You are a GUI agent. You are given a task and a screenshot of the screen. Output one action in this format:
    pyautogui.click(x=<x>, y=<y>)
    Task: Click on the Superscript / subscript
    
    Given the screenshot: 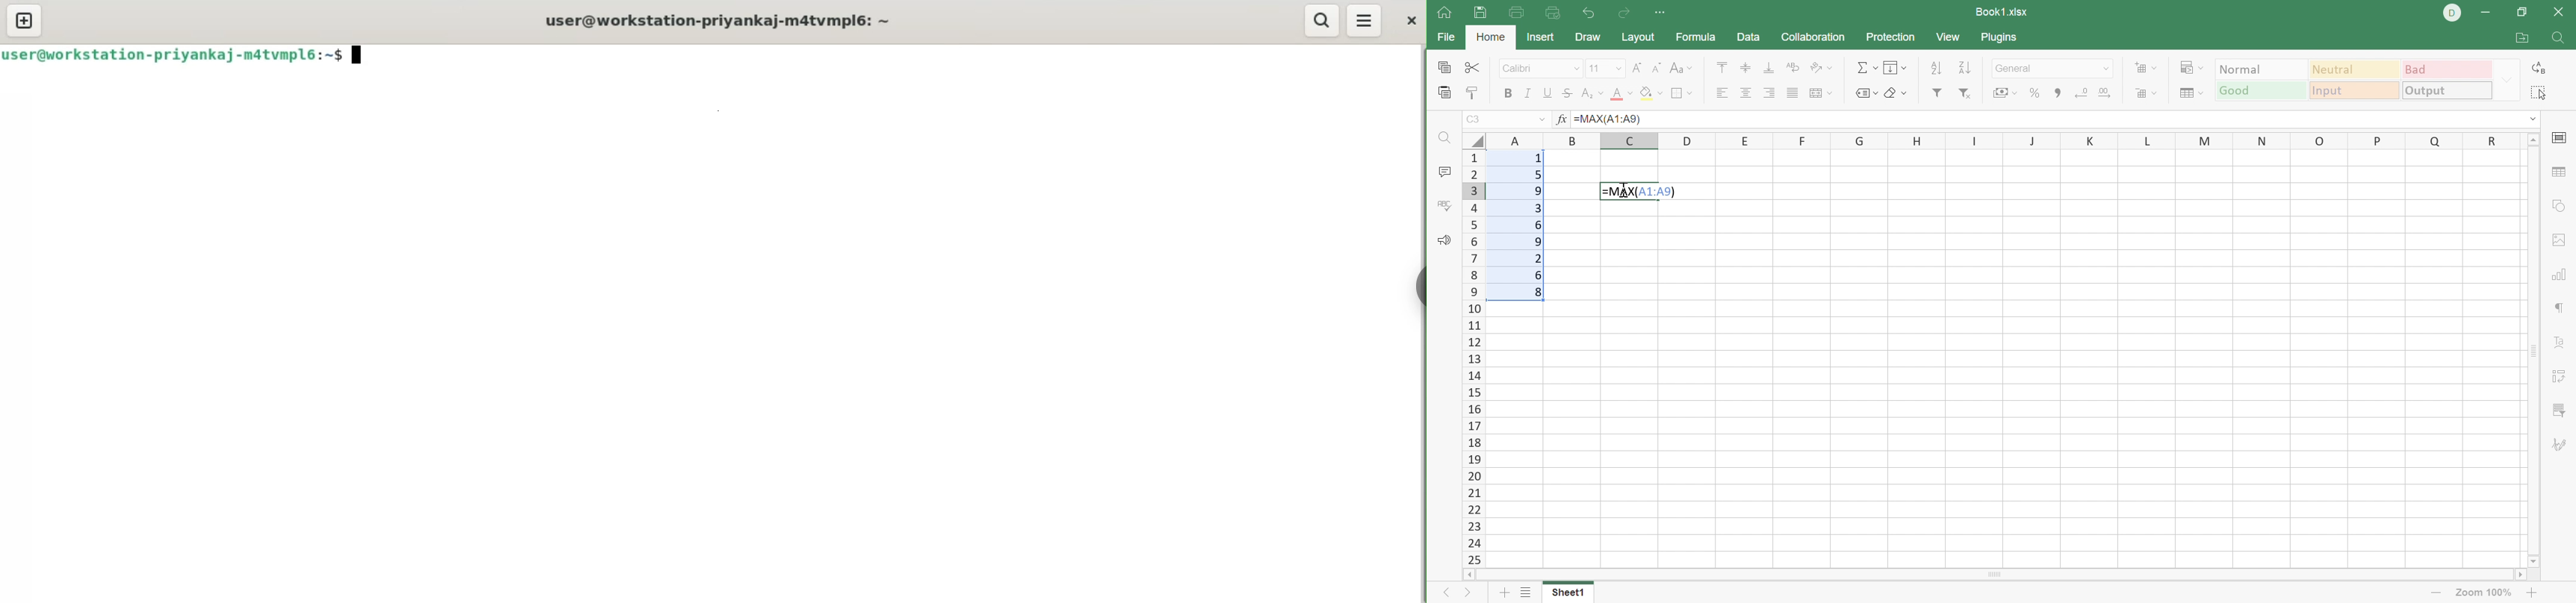 What is the action you would take?
    pyautogui.click(x=1590, y=94)
    